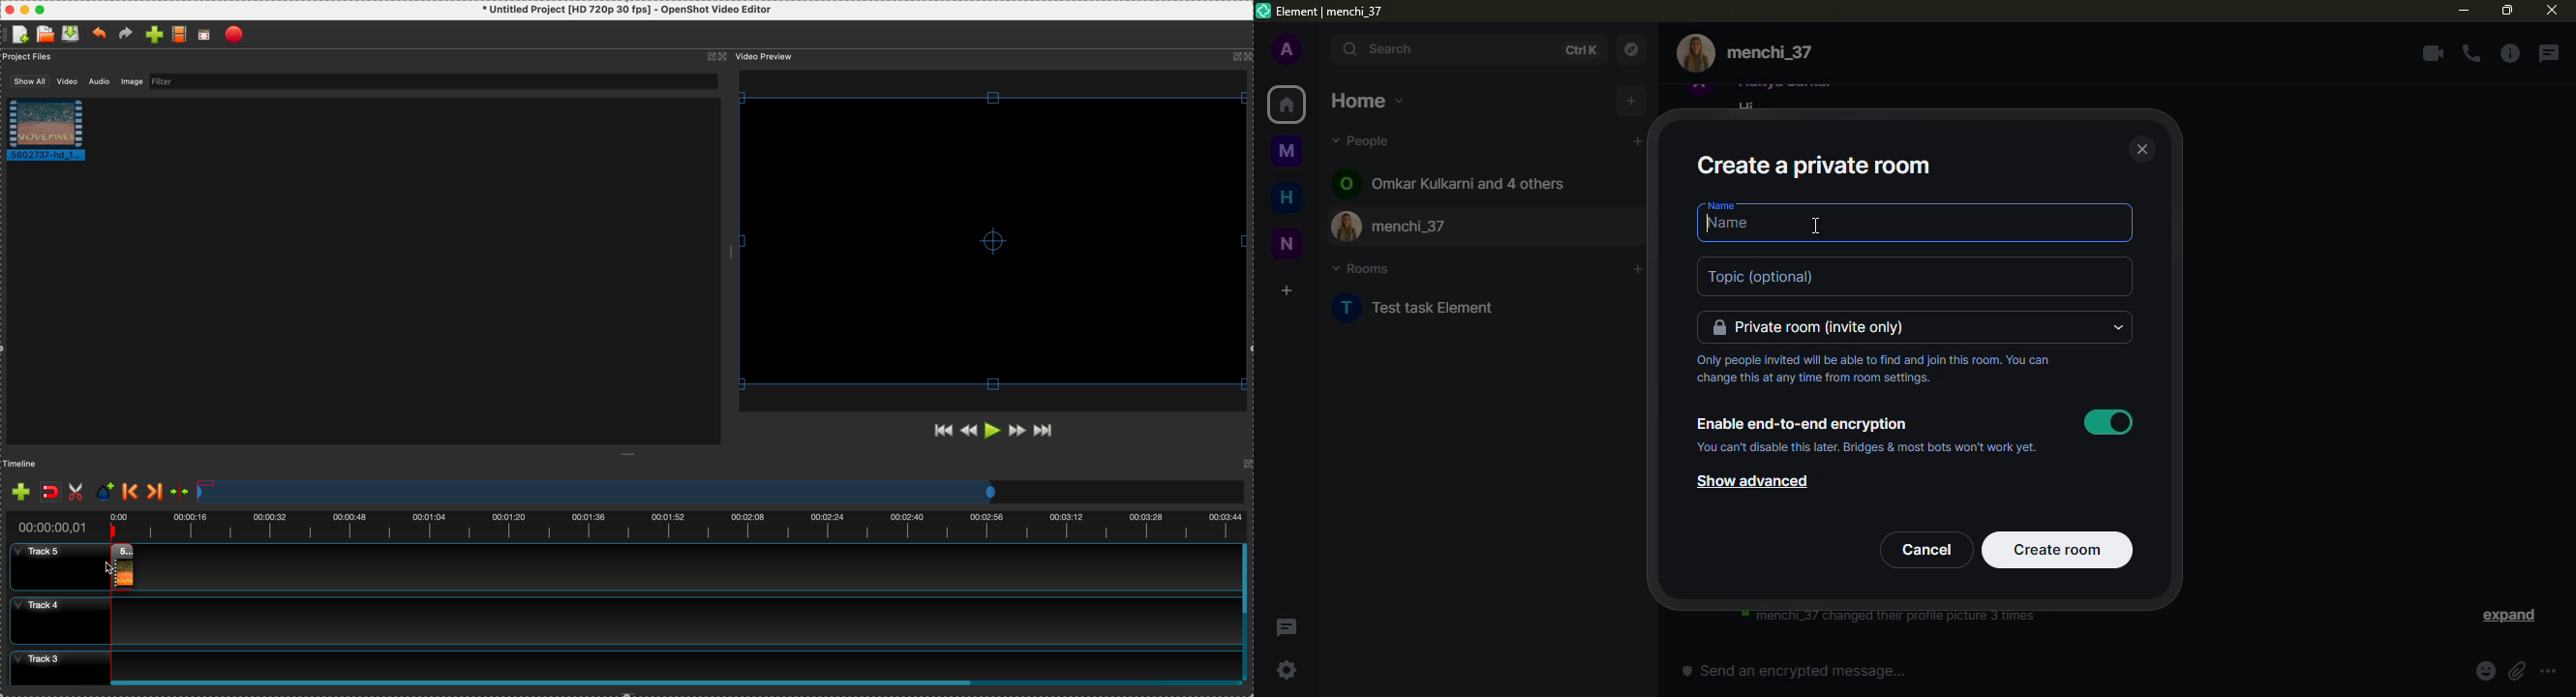  I want to click on choose profile, so click(179, 35).